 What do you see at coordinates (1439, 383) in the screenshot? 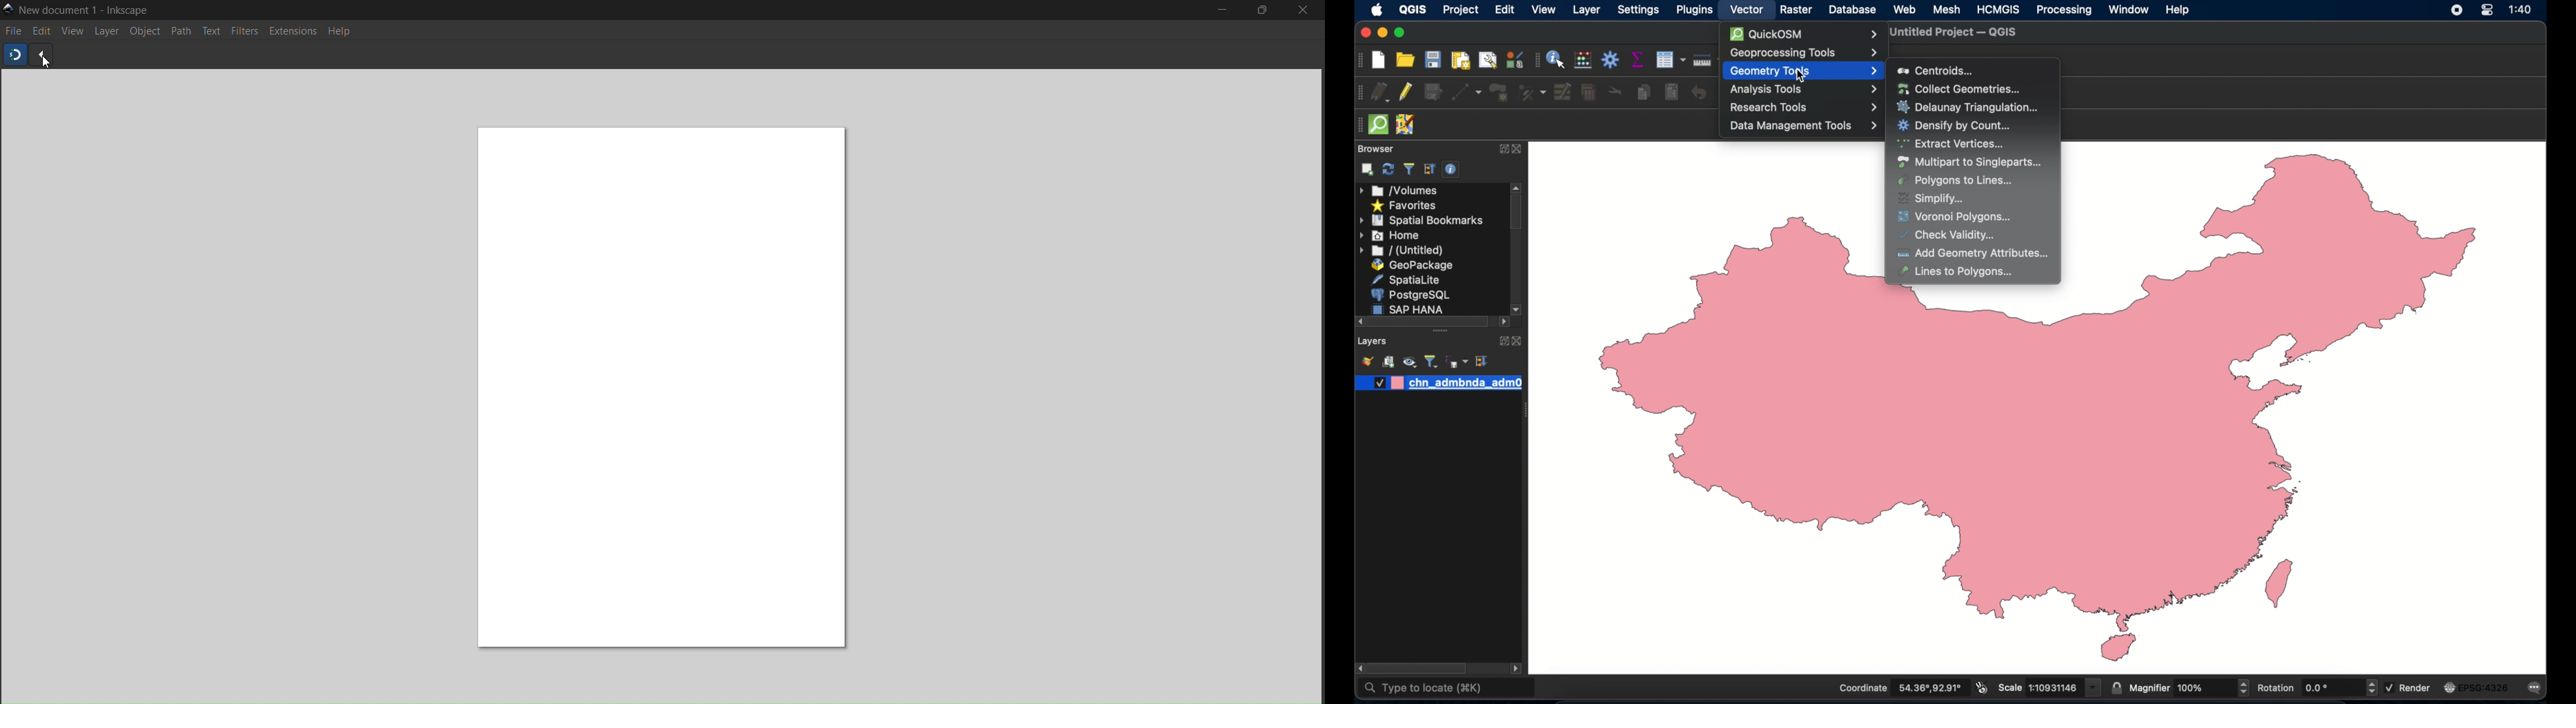
I see `layer 1` at bounding box center [1439, 383].